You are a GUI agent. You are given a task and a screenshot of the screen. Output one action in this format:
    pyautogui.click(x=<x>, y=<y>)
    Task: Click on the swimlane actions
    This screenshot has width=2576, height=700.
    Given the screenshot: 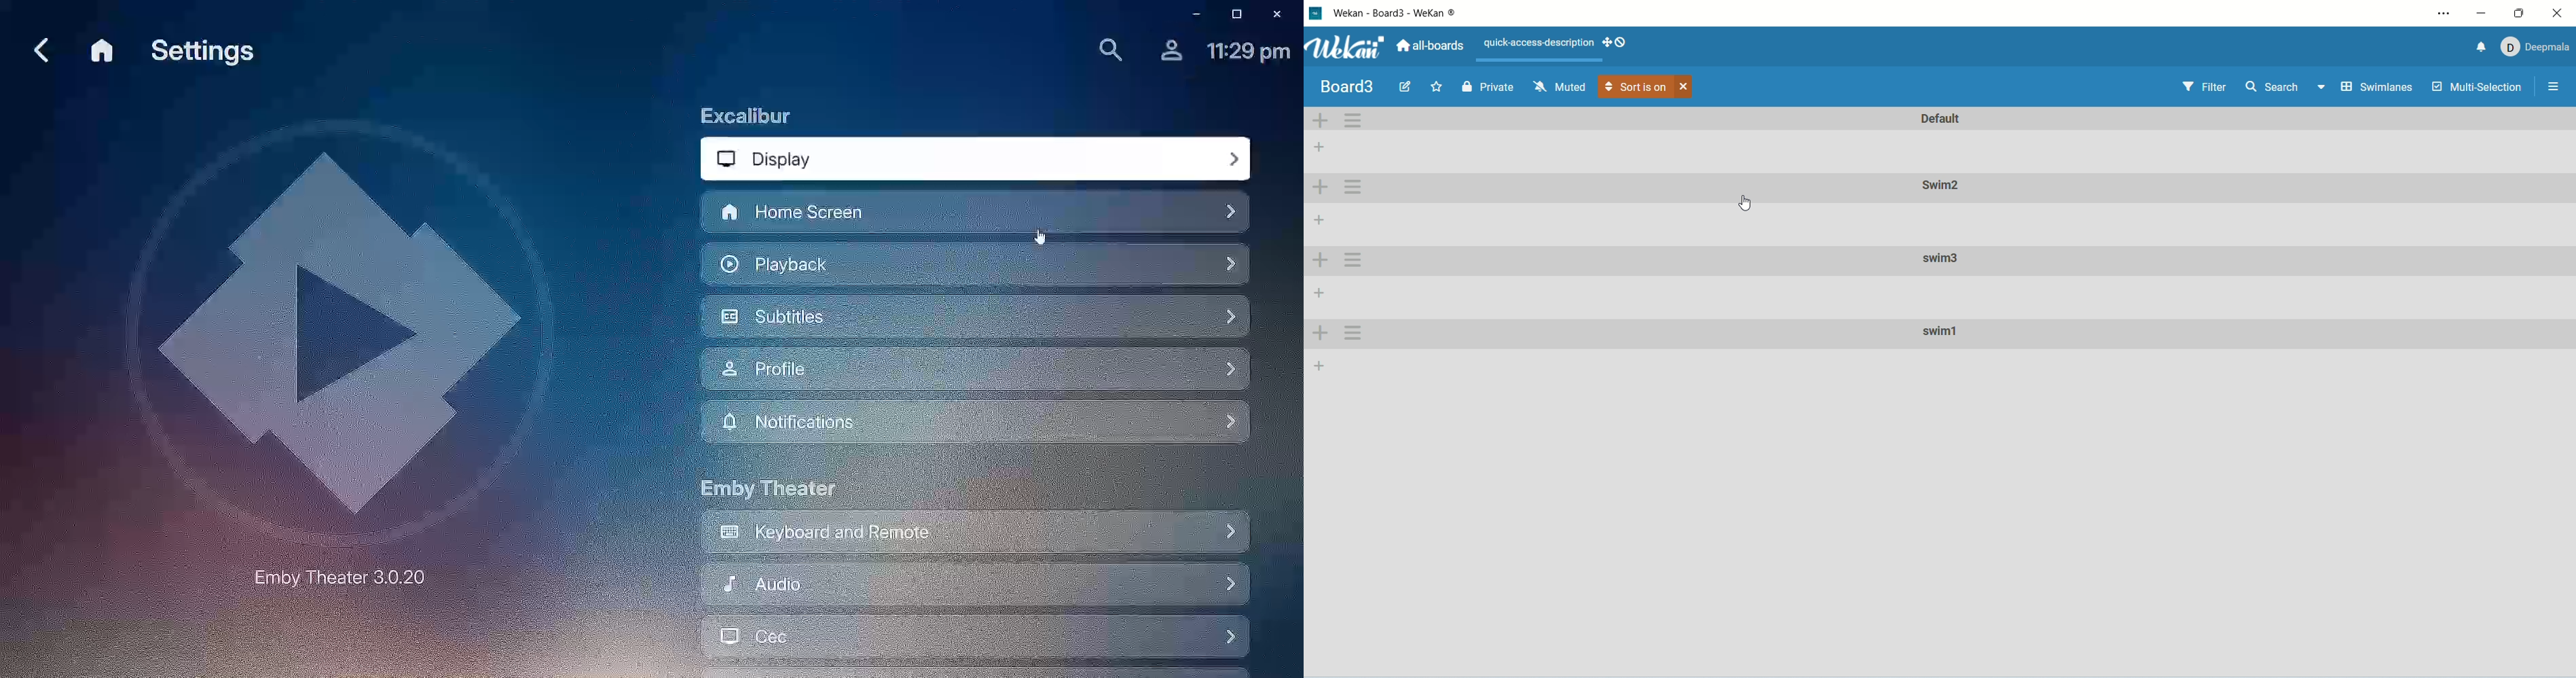 What is the action you would take?
    pyautogui.click(x=1354, y=119)
    